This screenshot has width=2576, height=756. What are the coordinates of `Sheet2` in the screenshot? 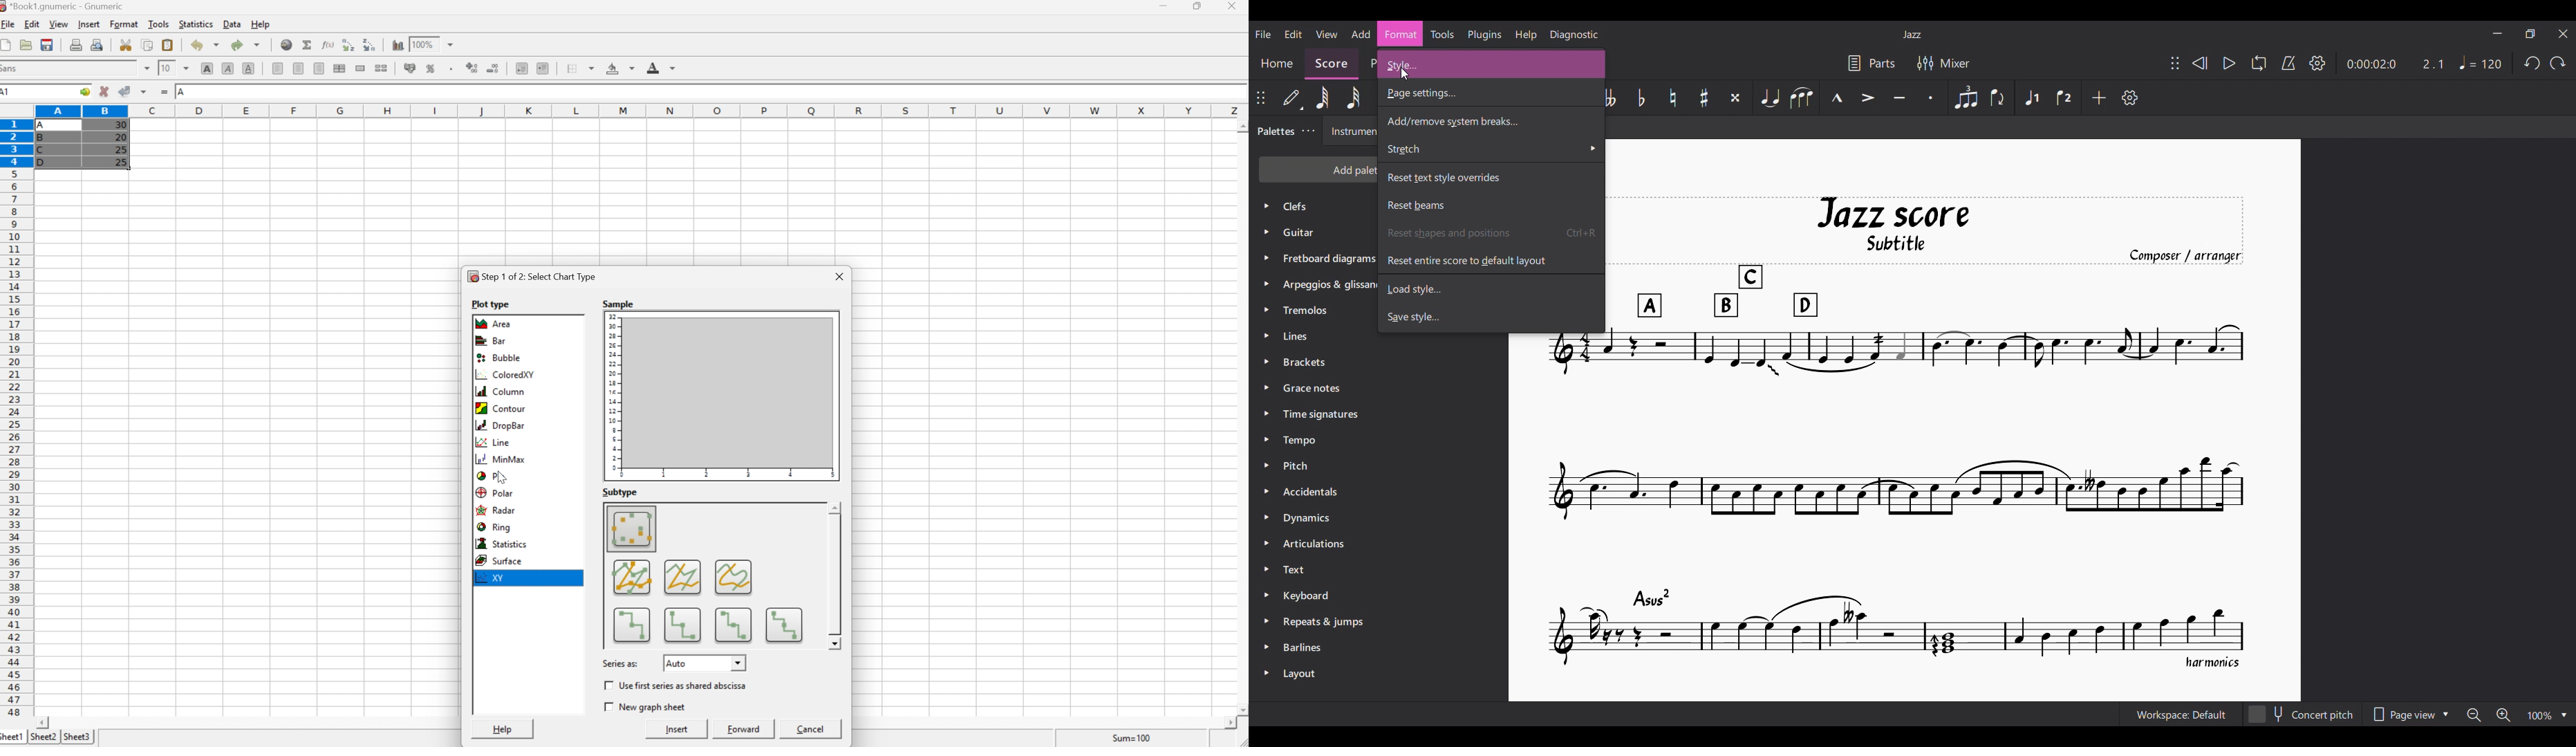 It's located at (43, 738).